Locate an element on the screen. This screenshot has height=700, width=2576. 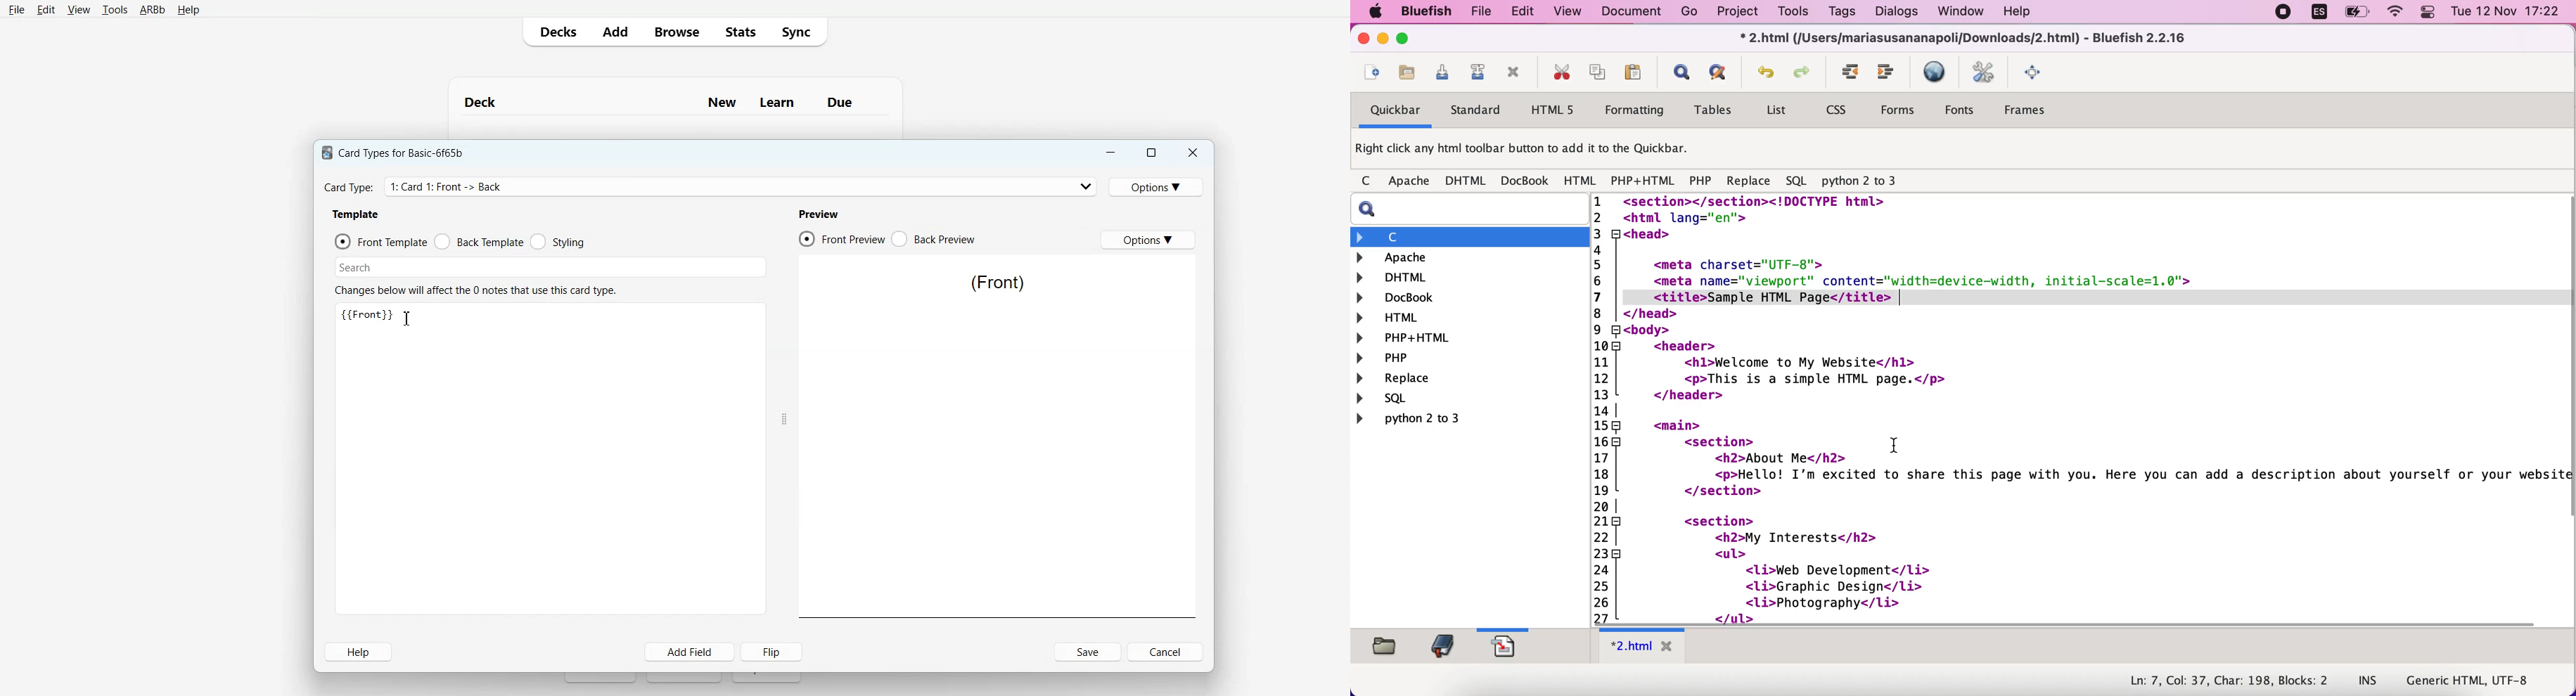
Edit is located at coordinates (45, 9).